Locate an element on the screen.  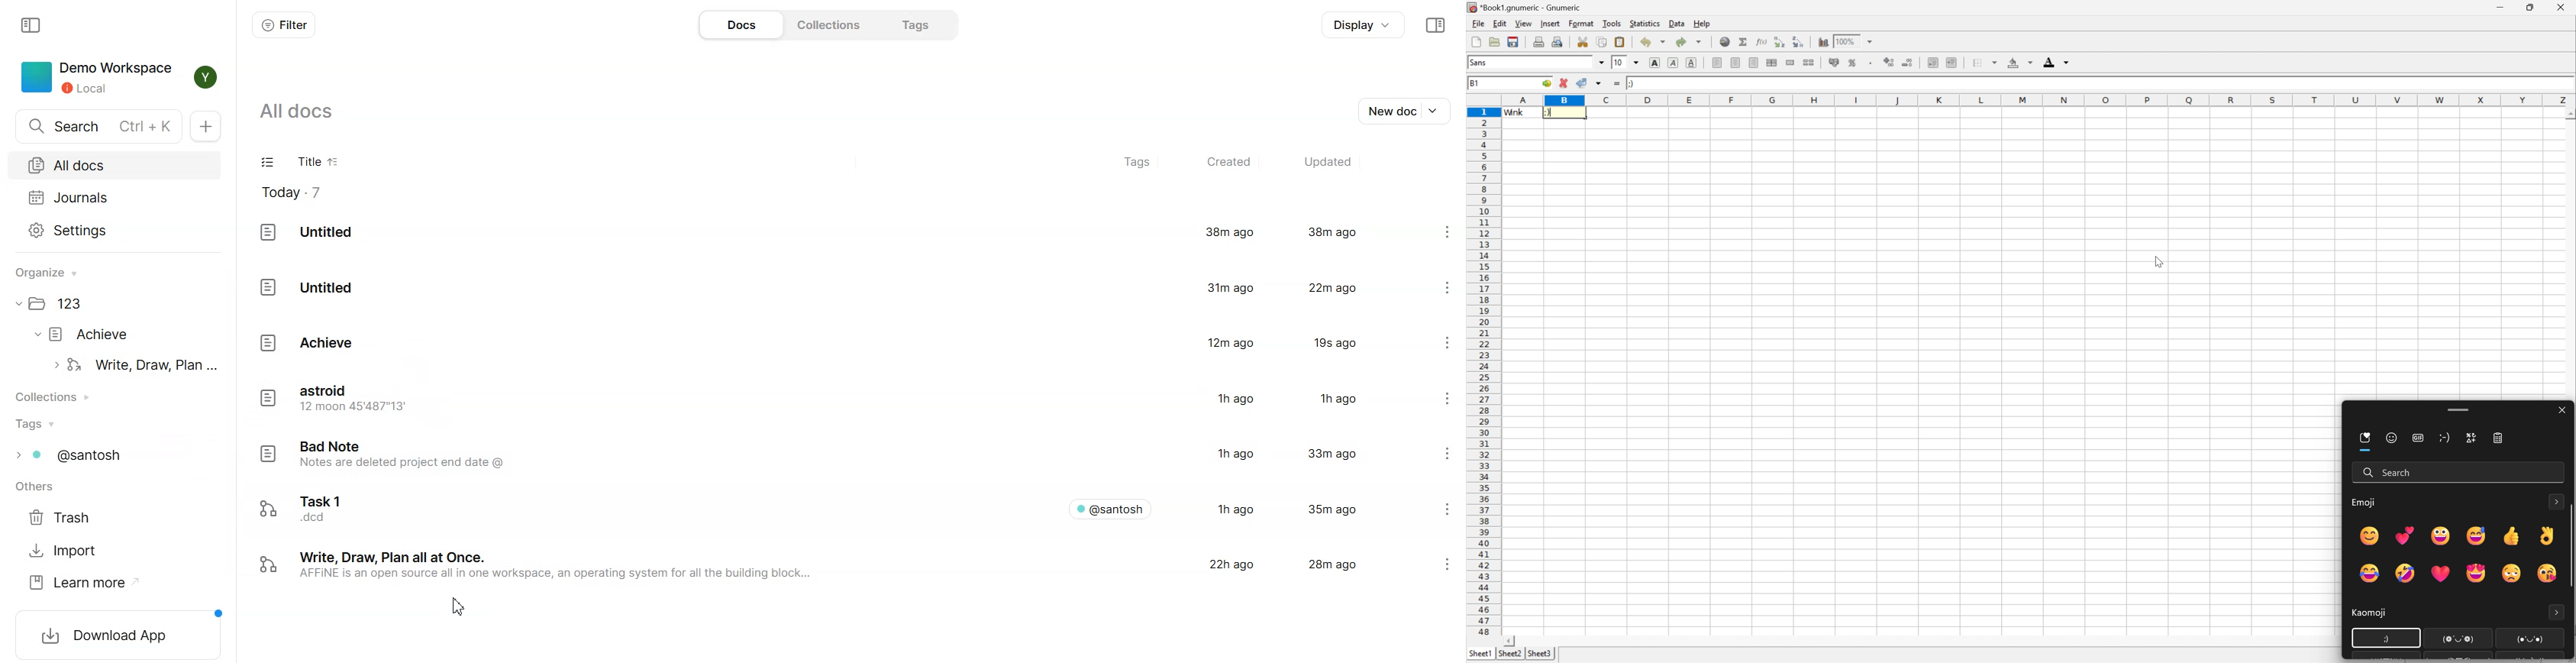
Journals is located at coordinates (114, 197).